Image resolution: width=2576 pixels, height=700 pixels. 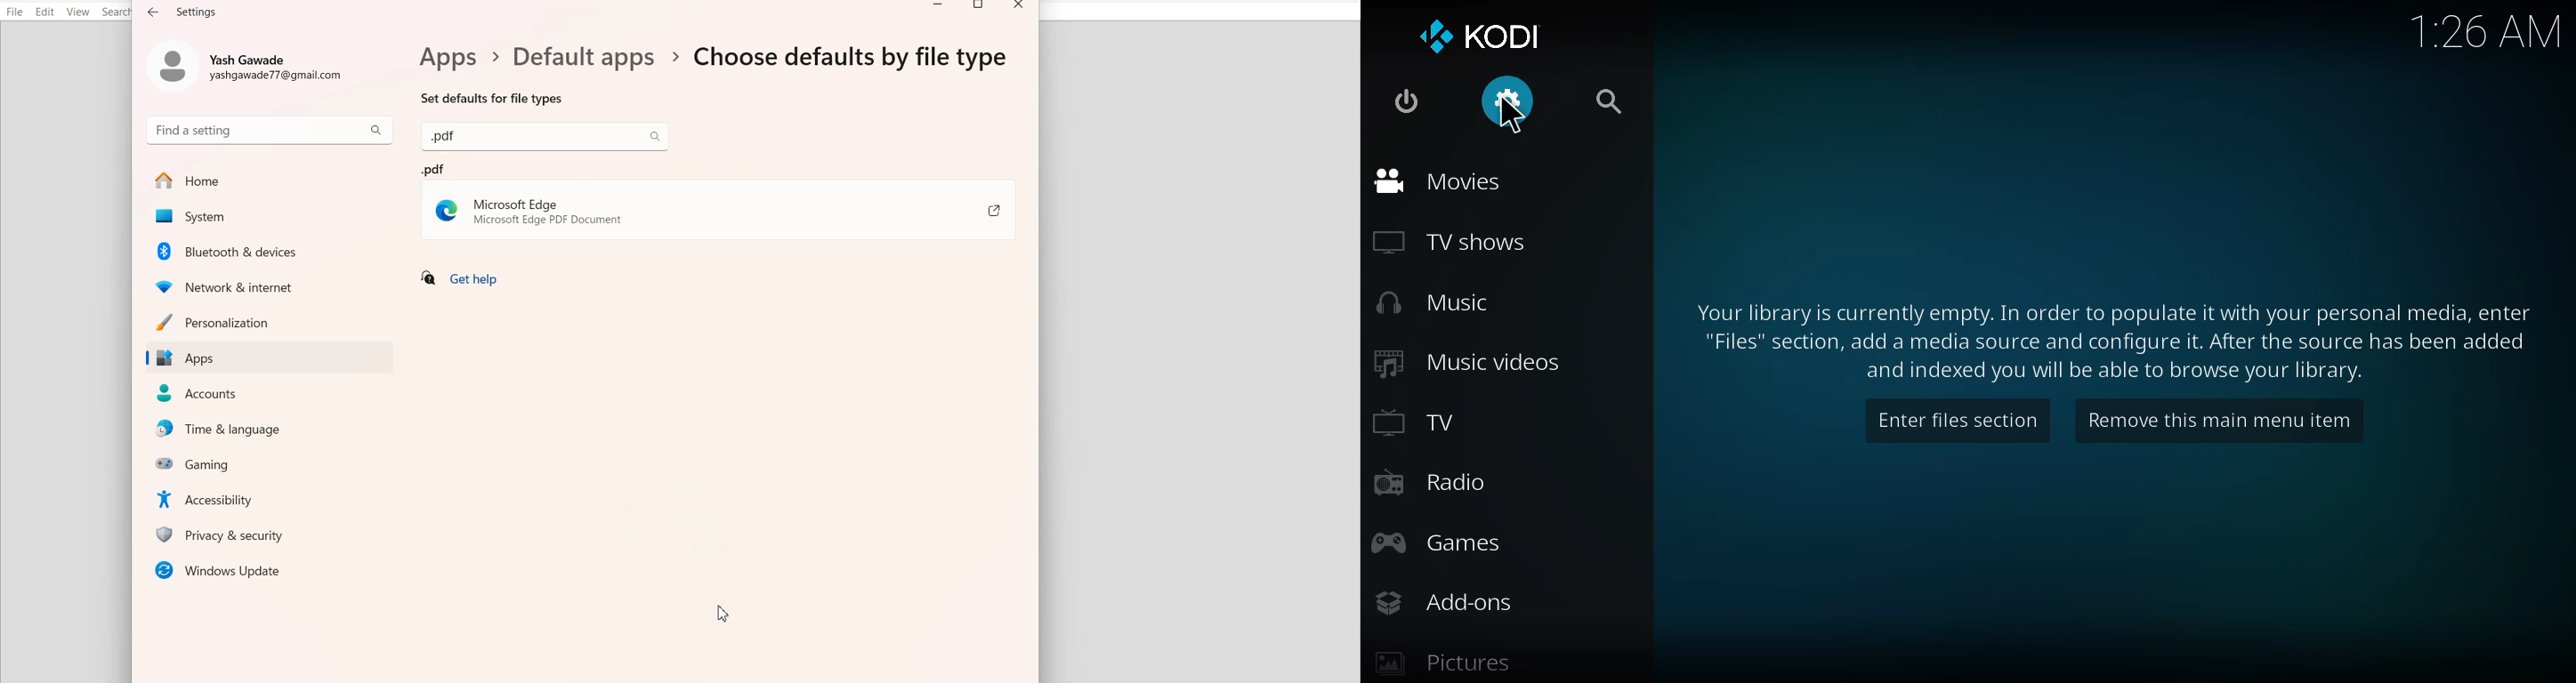 What do you see at coordinates (269, 359) in the screenshot?
I see `Apps` at bounding box center [269, 359].